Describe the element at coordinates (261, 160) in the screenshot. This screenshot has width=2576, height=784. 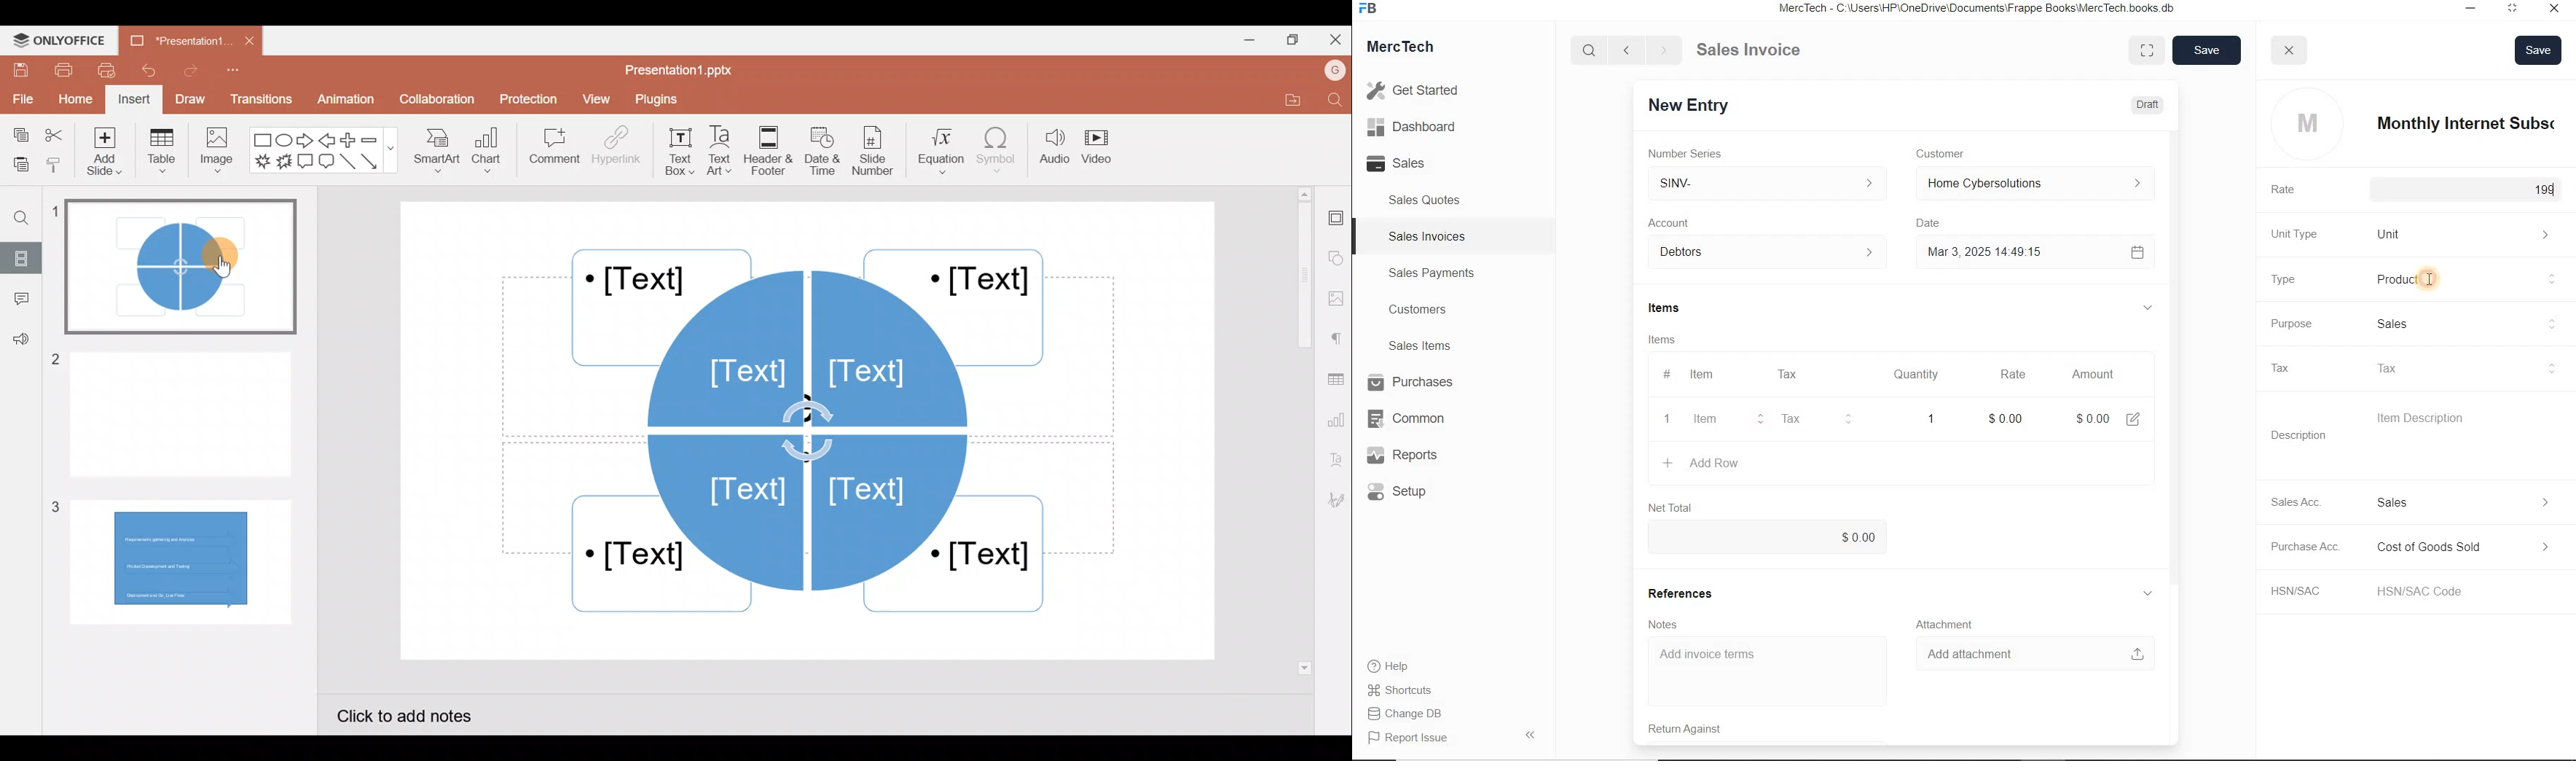
I see `Explosion 1` at that location.